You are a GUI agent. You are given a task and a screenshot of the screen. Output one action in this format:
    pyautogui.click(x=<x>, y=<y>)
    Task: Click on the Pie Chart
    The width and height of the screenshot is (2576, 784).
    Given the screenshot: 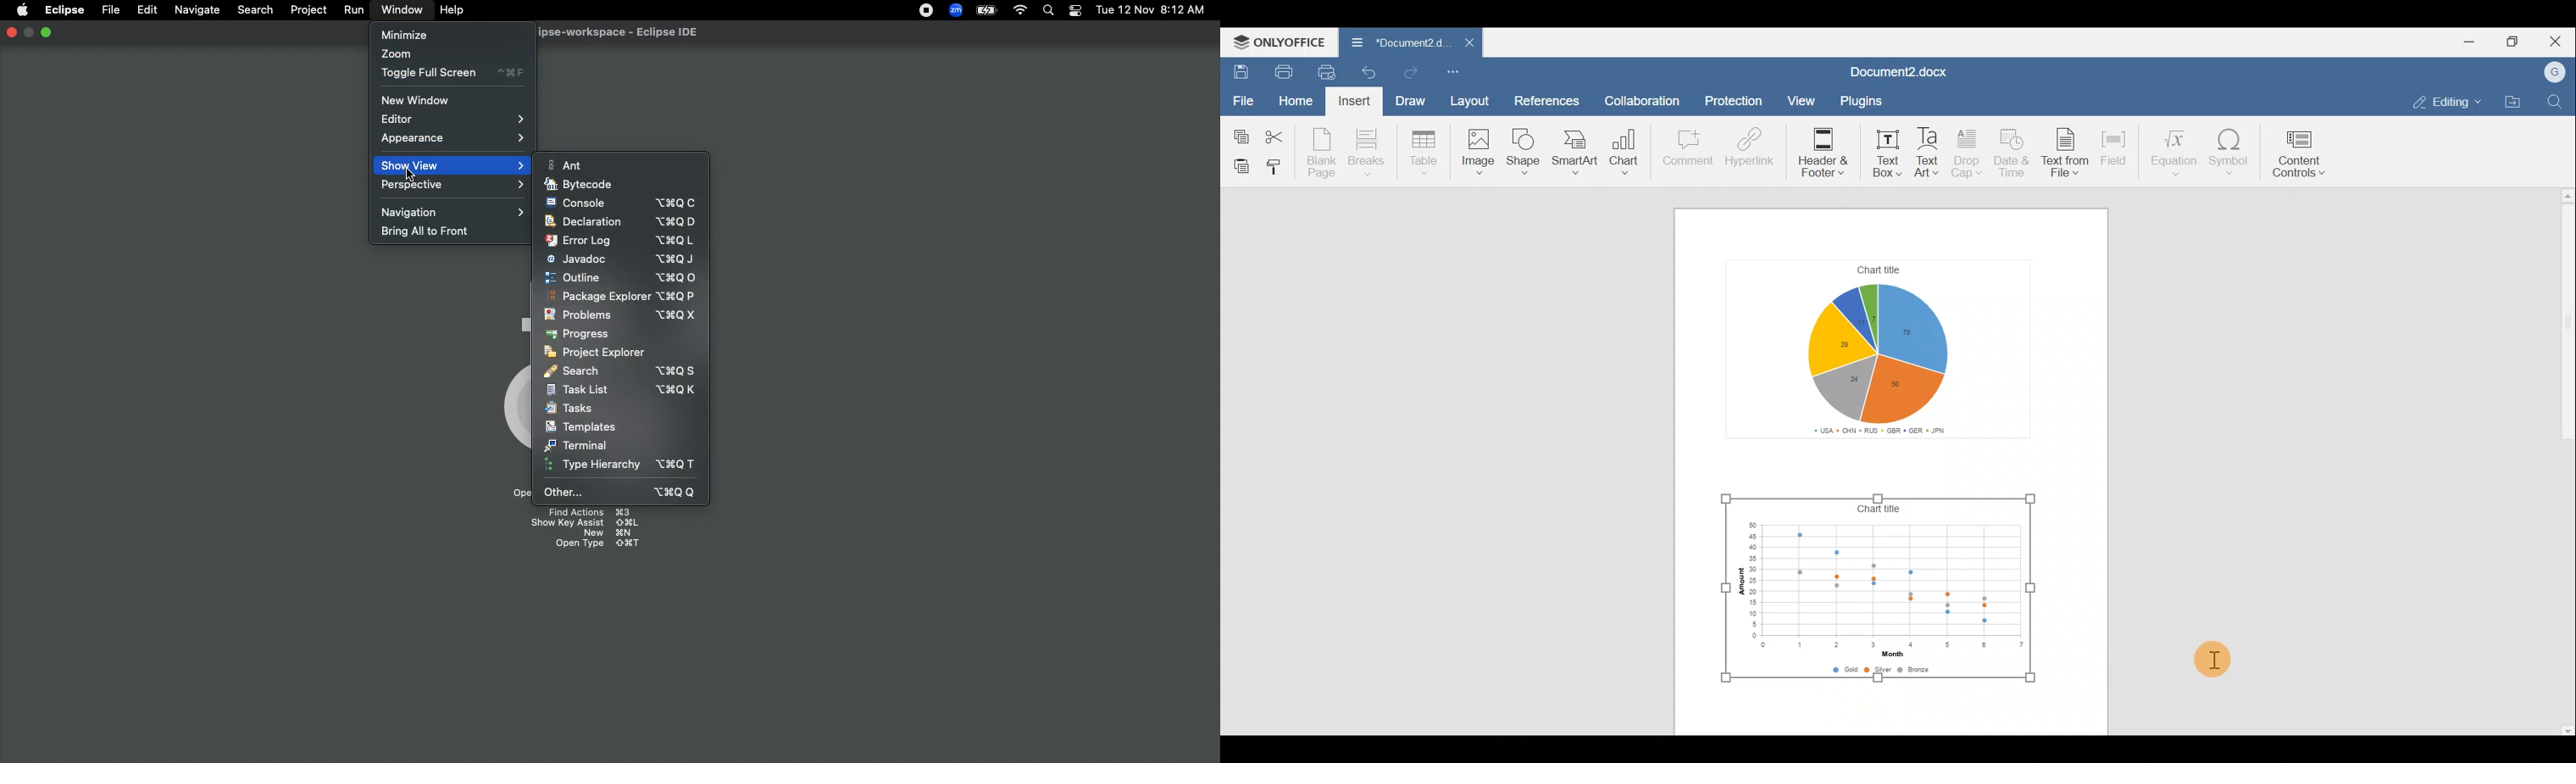 What is the action you would take?
    pyautogui.click(x=1886, y=327)
    